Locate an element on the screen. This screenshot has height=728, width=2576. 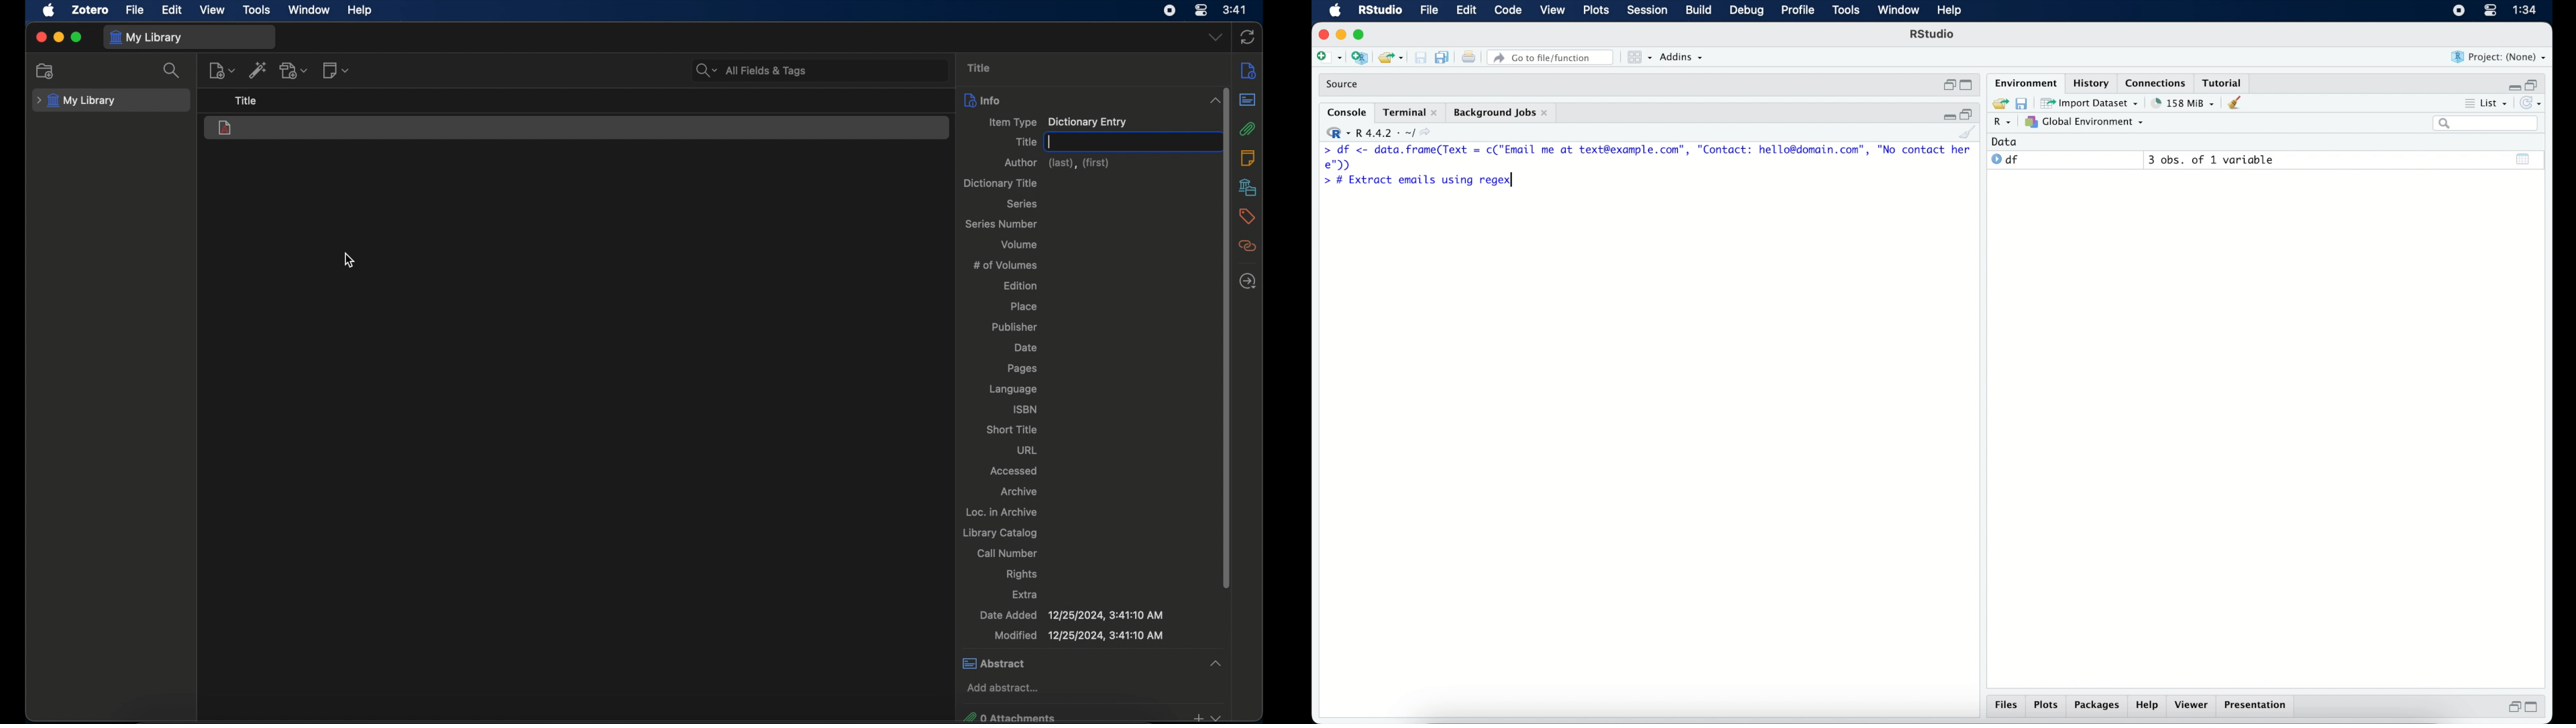
my library is located at coordinates (76, 101).